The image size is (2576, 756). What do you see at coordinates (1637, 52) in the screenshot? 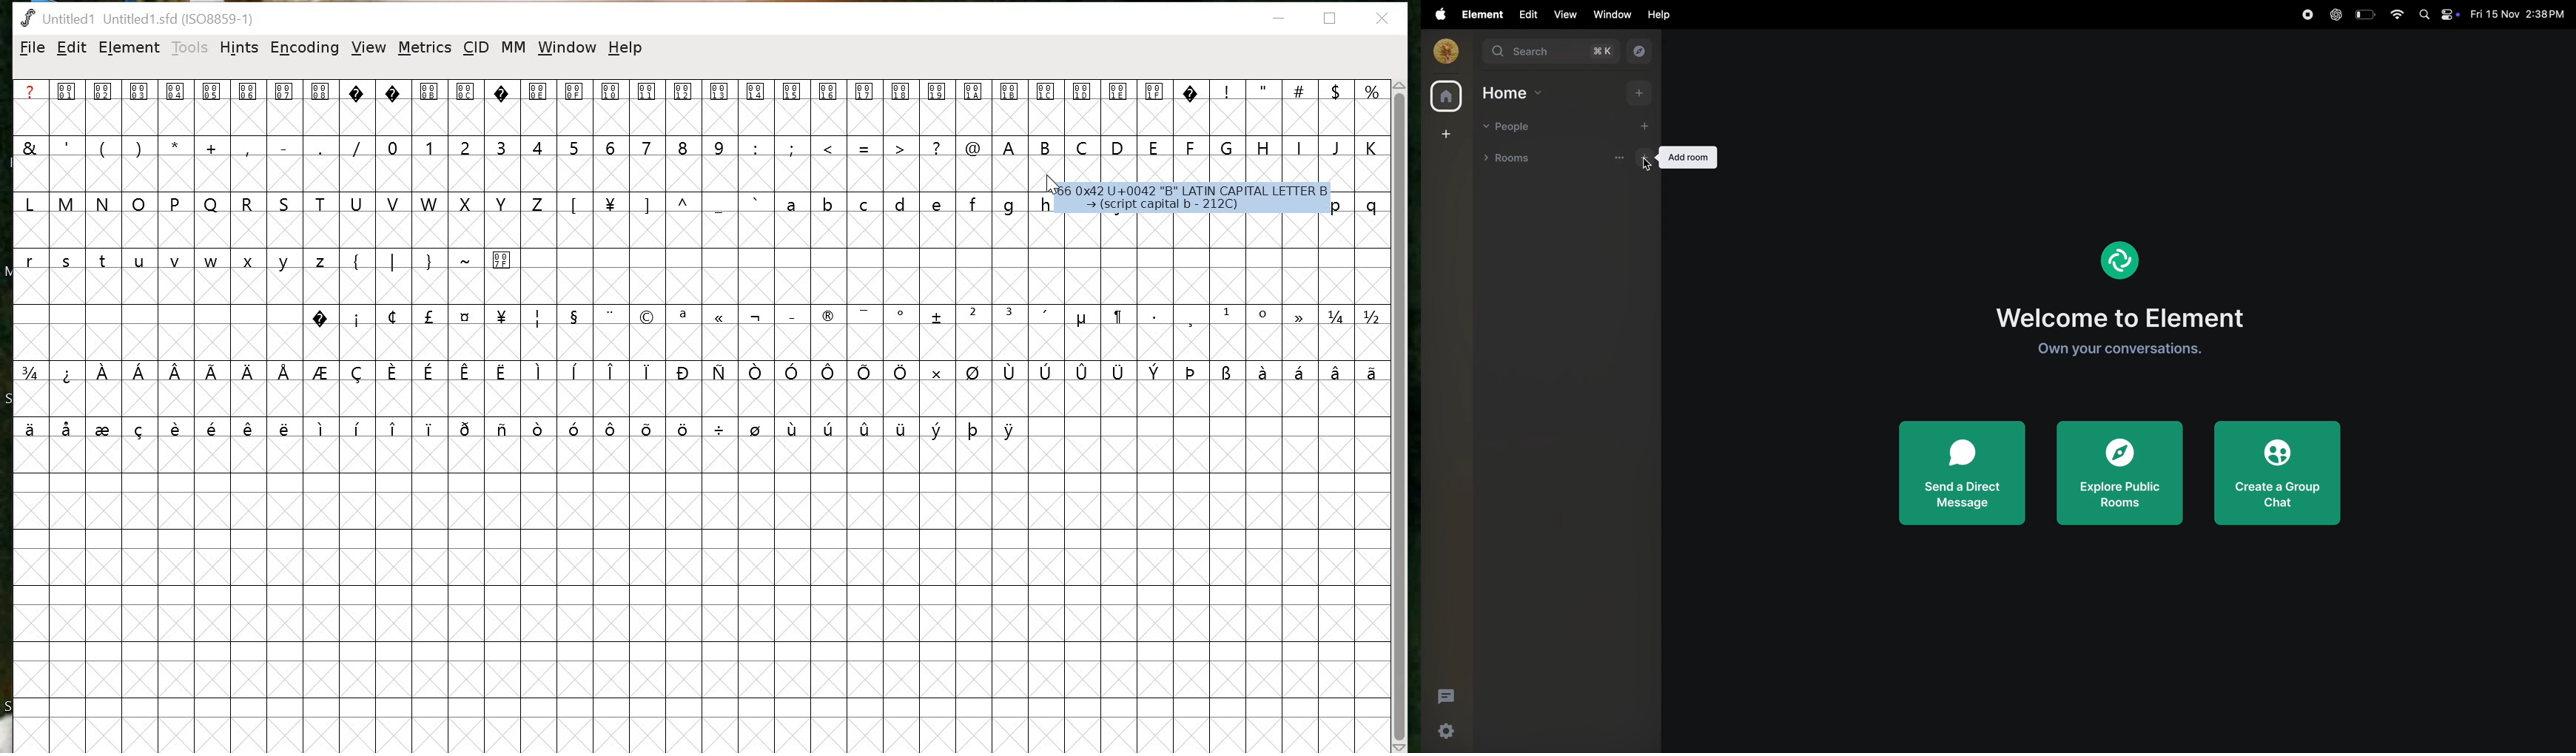
I see `explore` at bounding box center [1637, 52].